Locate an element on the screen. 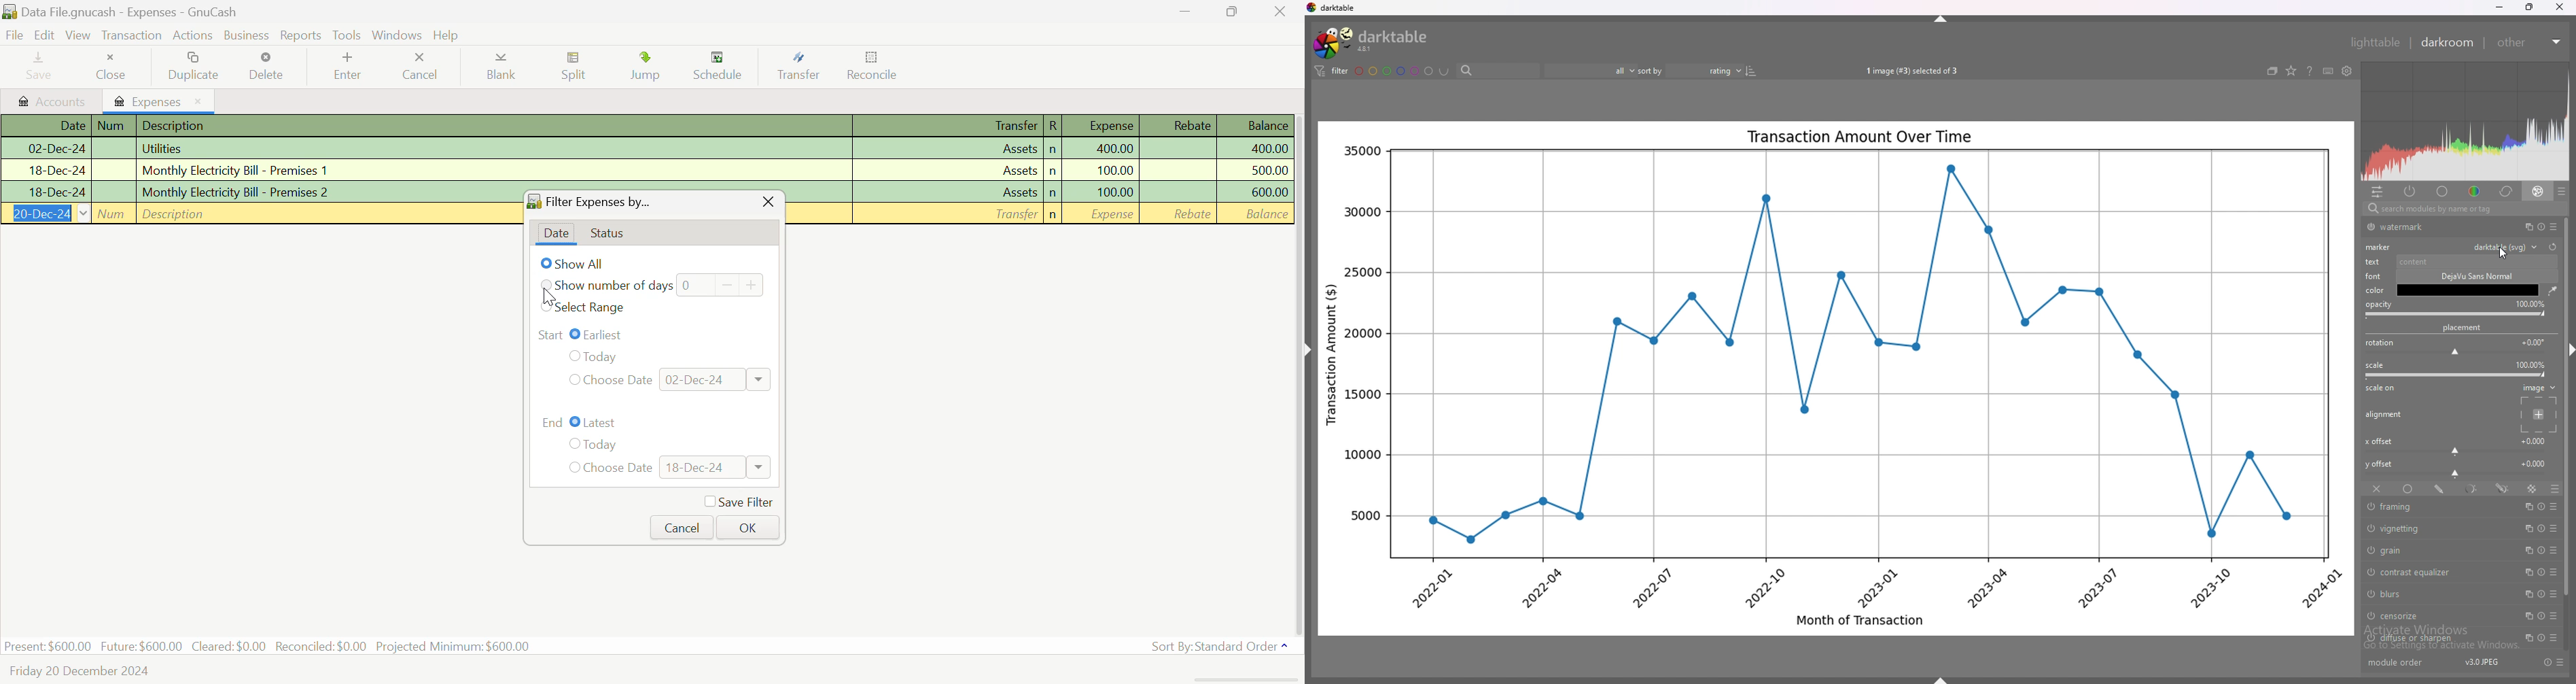 This screenshot has height=700, width=2576. change type of overlays is located at coordinates (2292, 72).